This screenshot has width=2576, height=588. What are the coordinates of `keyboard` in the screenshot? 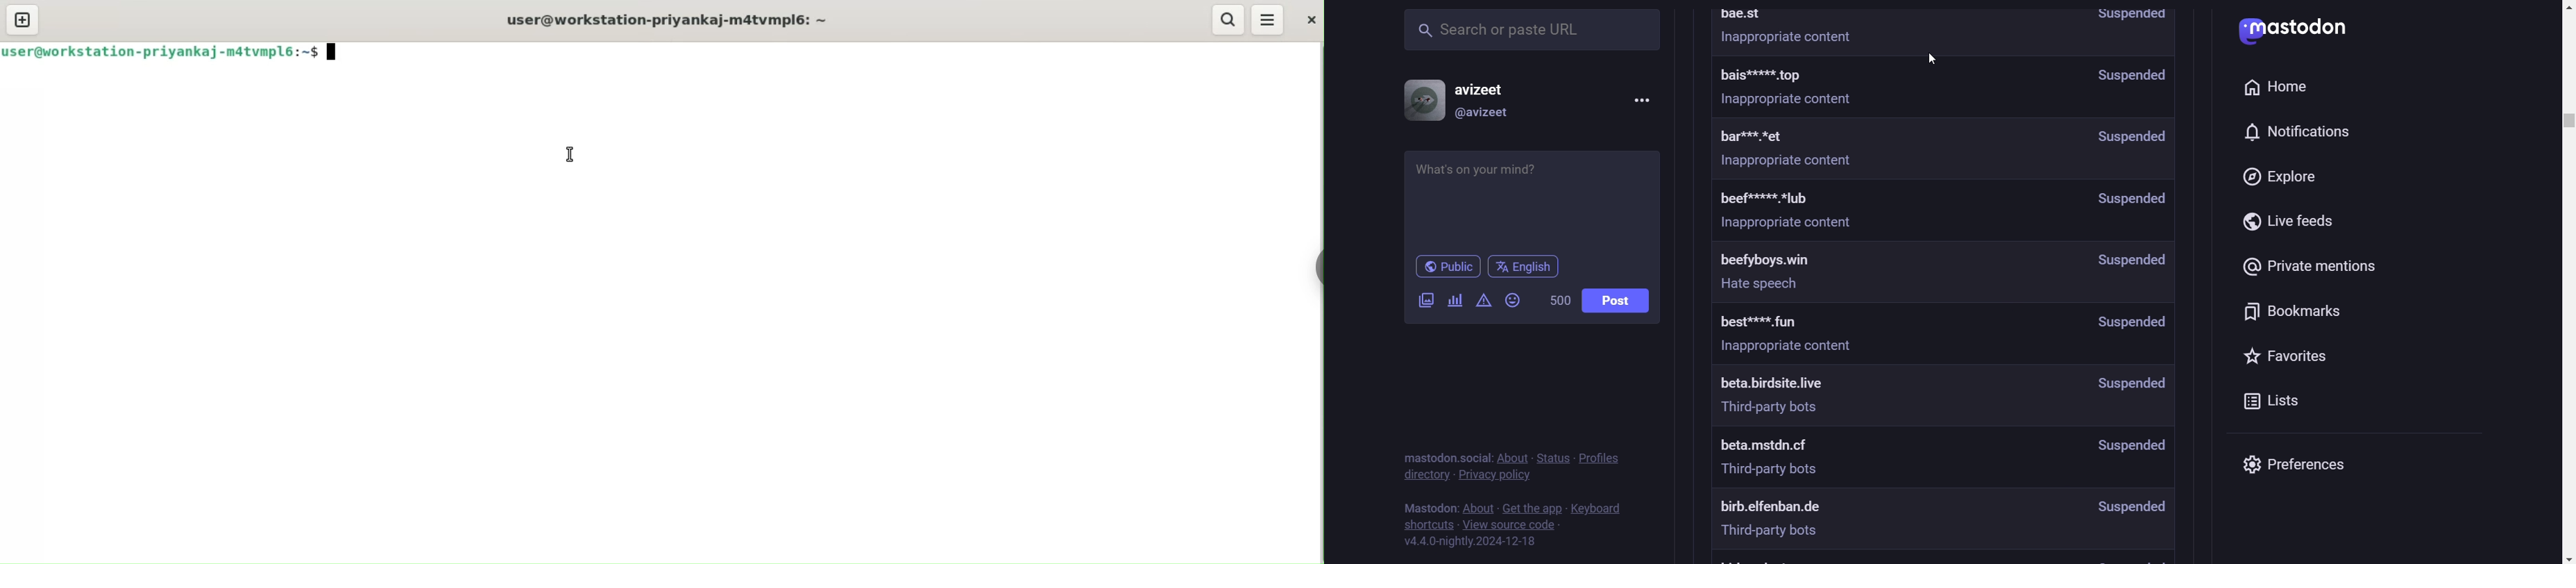 It's located at (1600, 507).